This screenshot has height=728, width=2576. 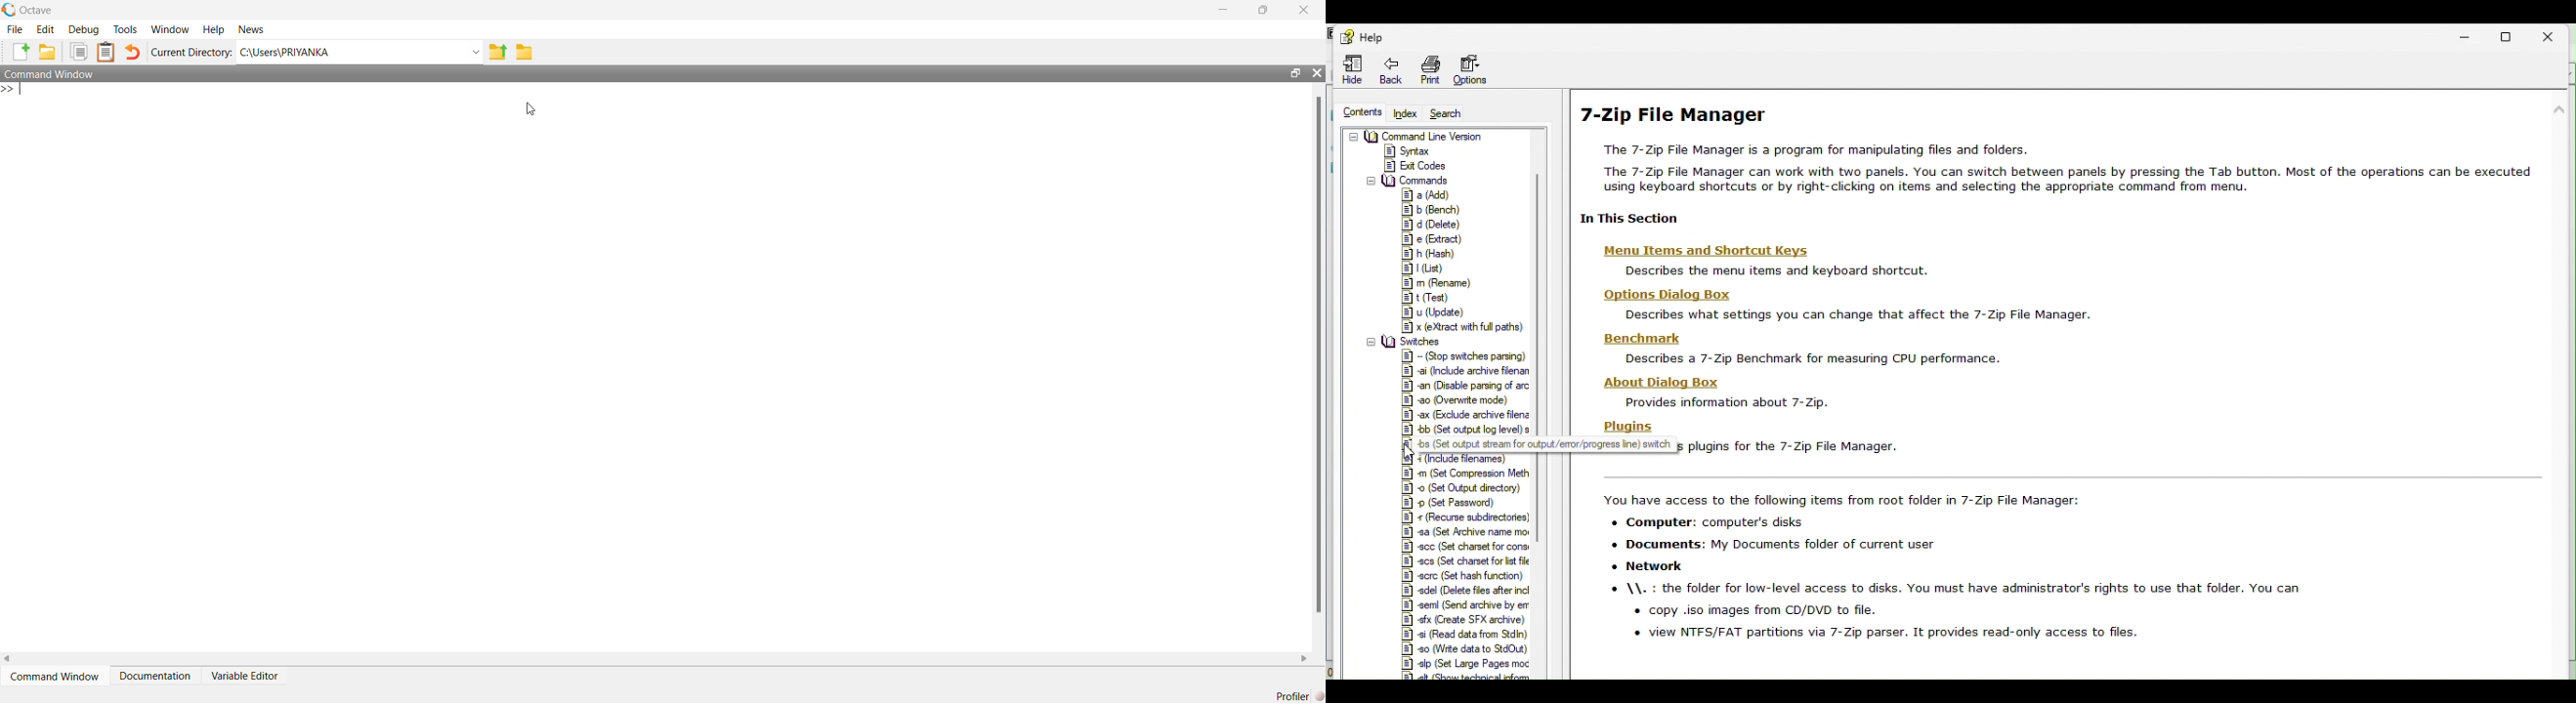 What do you see at coordinates (1671, 296) in the screenshot?
I see `options dialog box` at bounding box center [1671, 296].